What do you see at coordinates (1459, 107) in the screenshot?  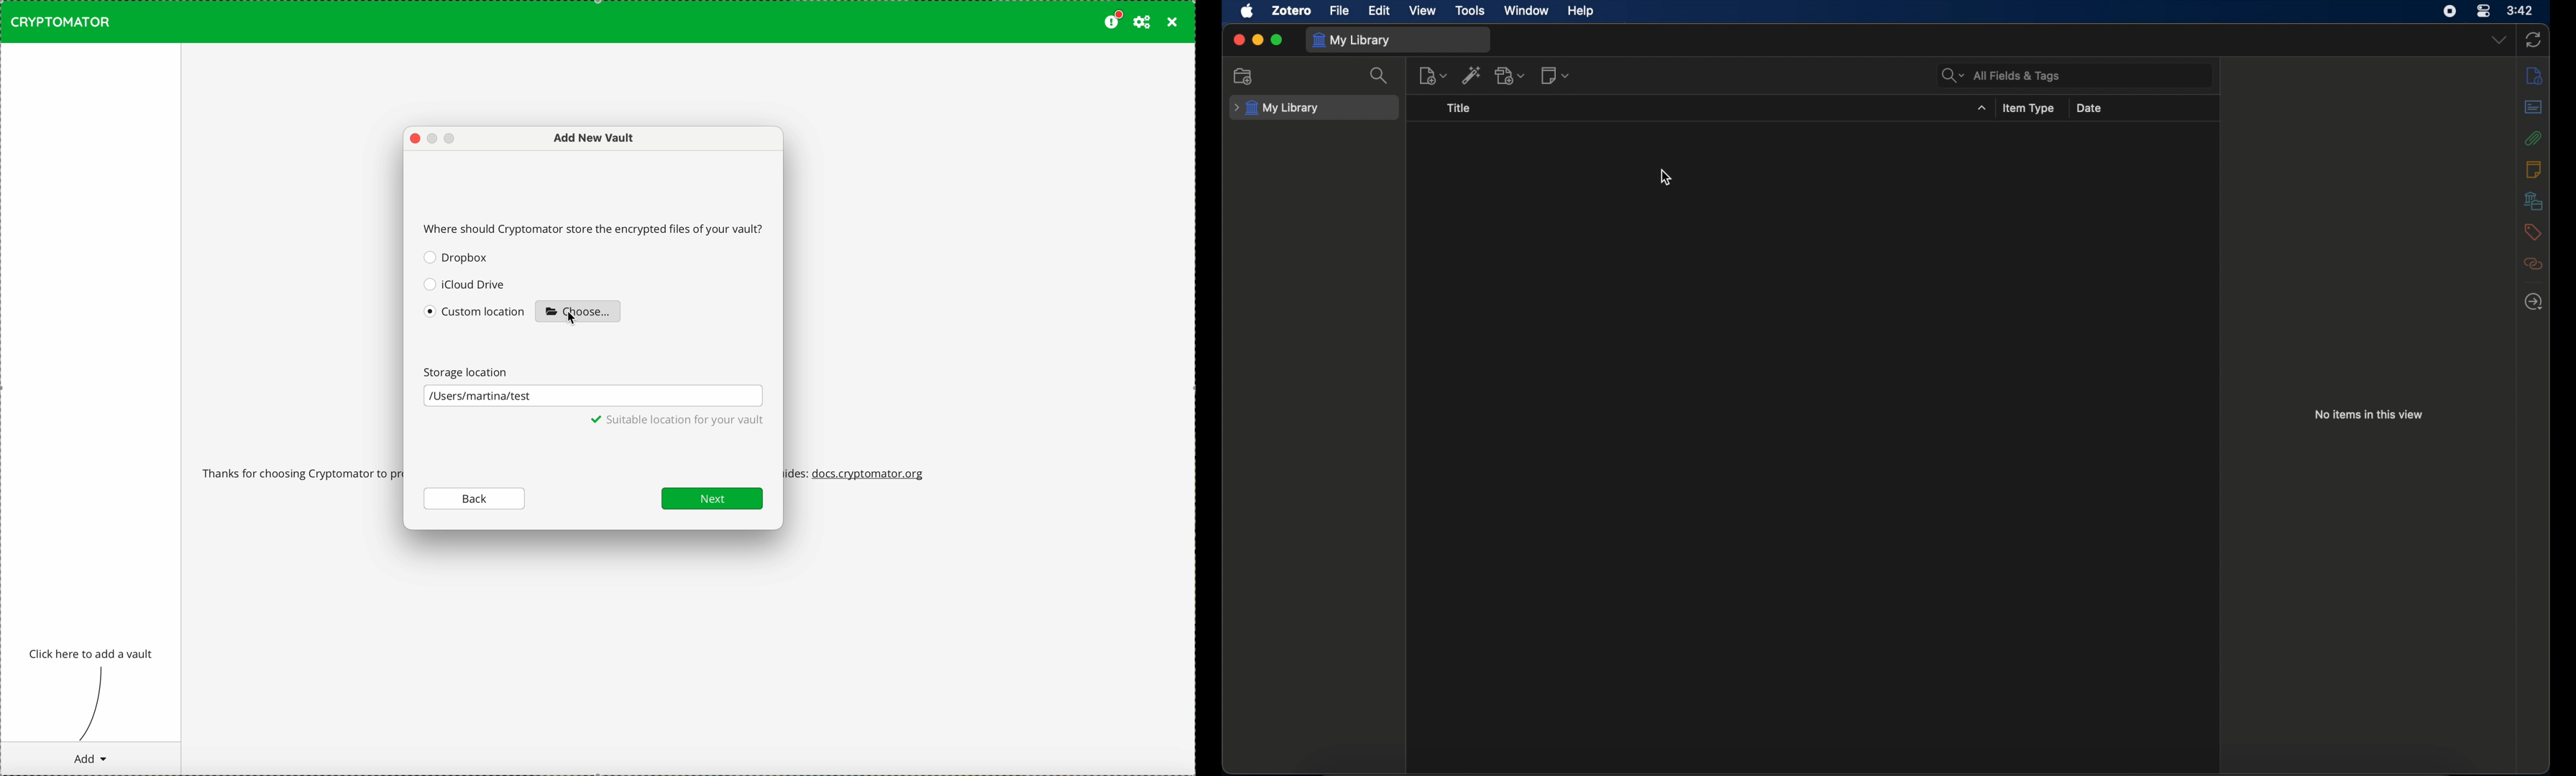 I see `title` at bounding box center [1459, 107].